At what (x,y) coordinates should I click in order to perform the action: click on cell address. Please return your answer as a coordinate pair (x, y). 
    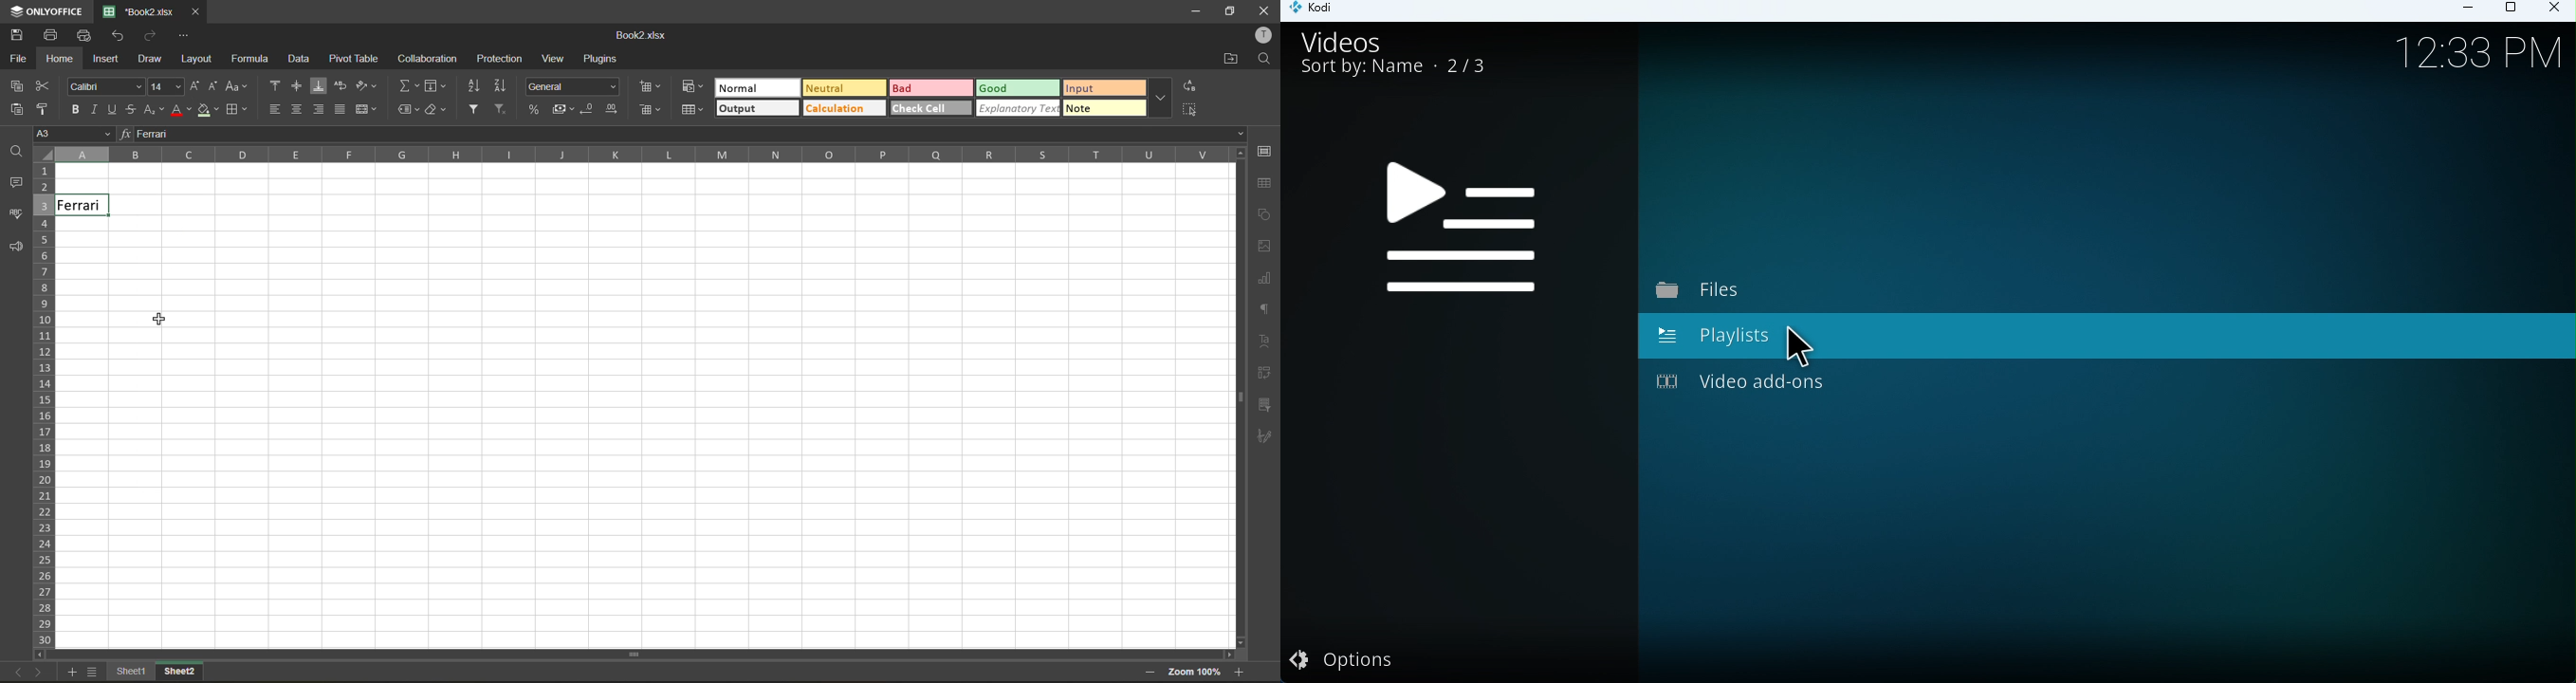
    Looking at the image, I should click on (73, 134).